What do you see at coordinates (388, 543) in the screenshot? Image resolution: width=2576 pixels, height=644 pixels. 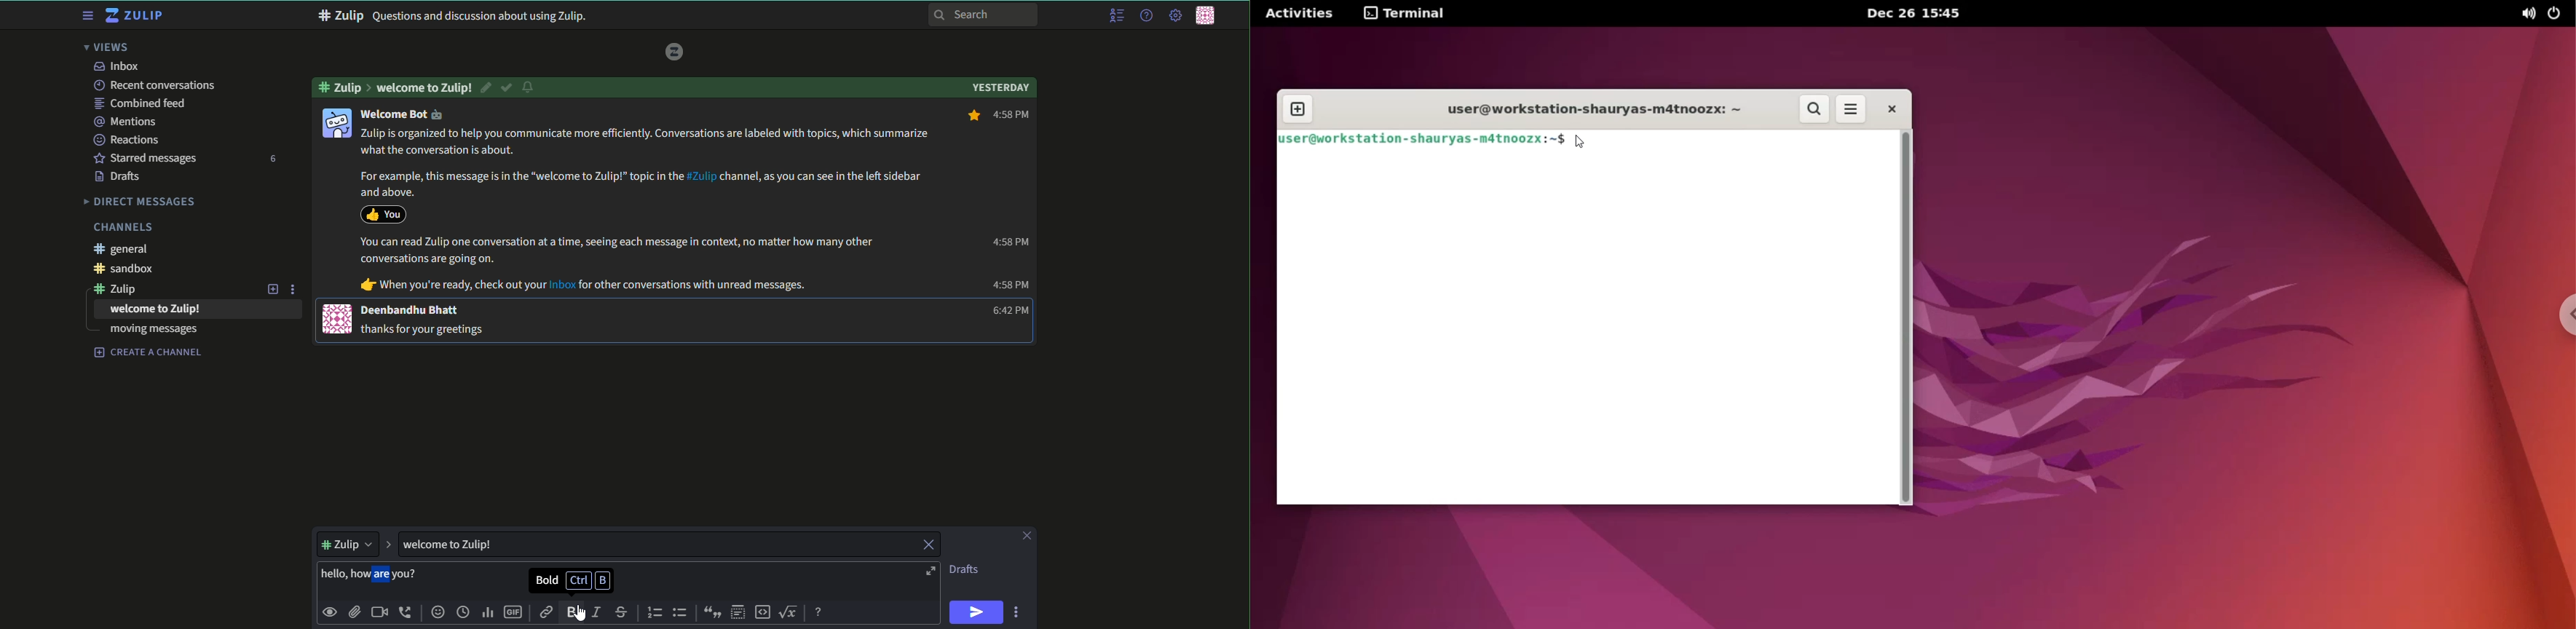 I see `expand` at bounding box center [388, 543].